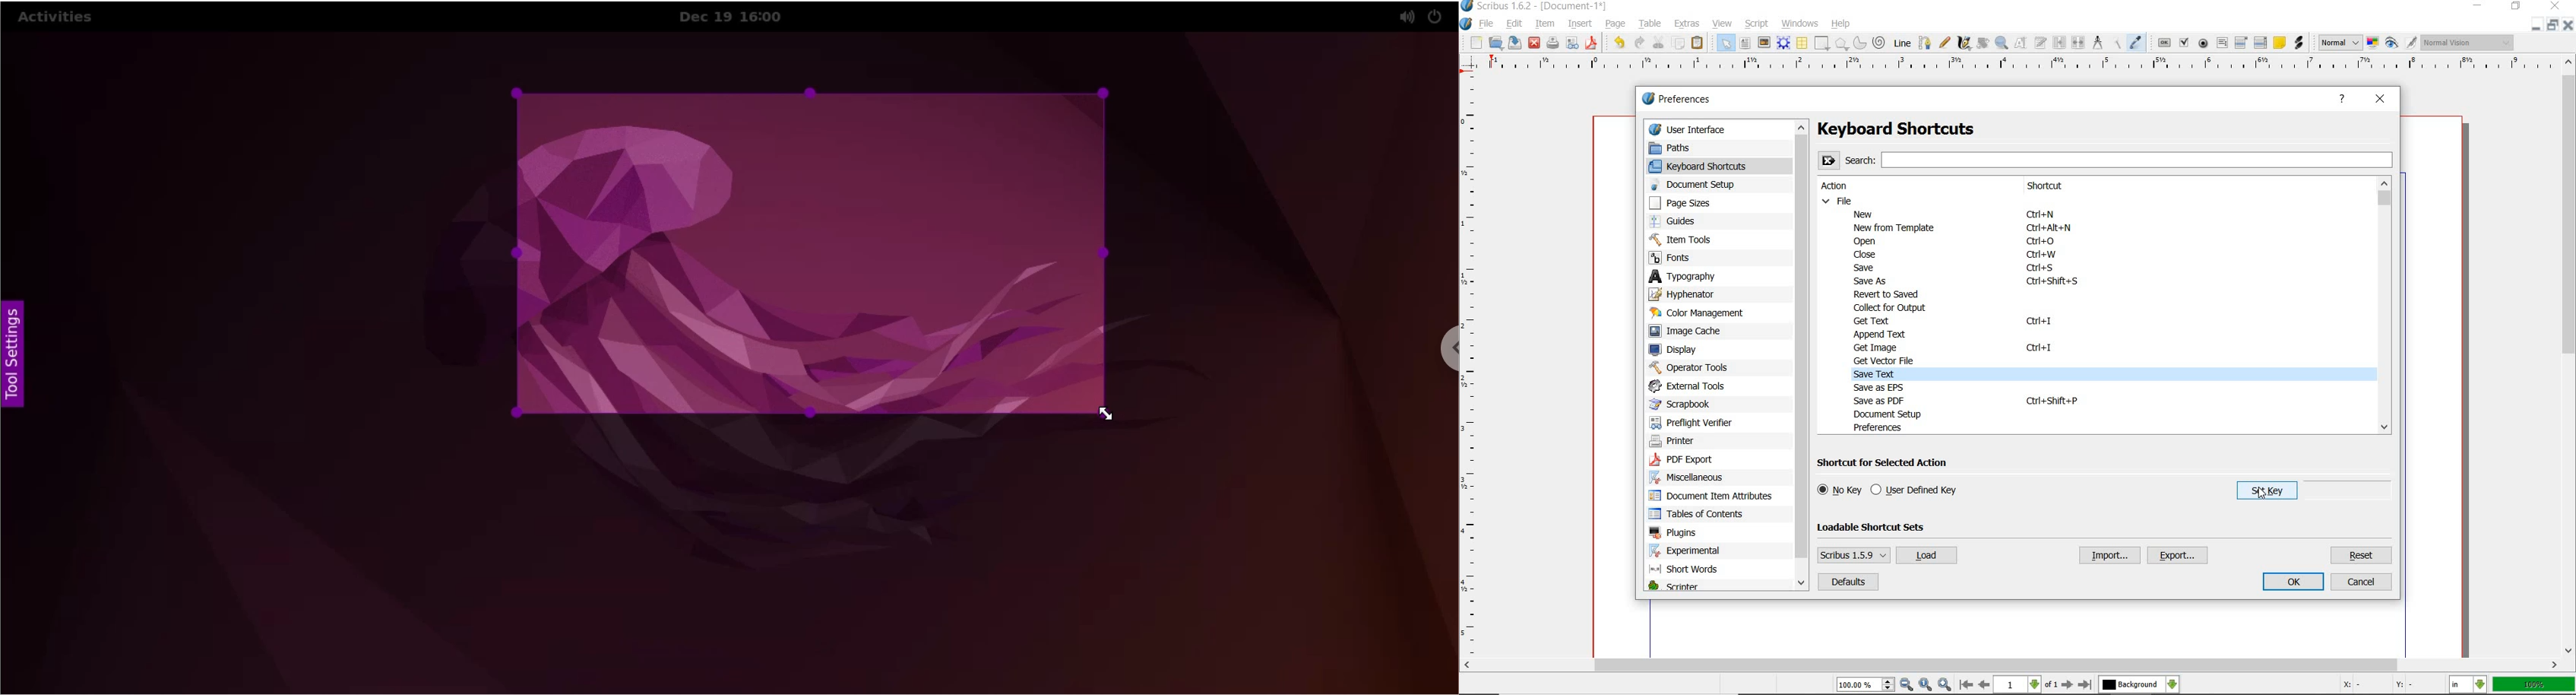 The image size is (2576, 700). What do you see at coordinates (1702, 551) in the screenshot?
I see `experimental` at bounding box center [1702, 551].